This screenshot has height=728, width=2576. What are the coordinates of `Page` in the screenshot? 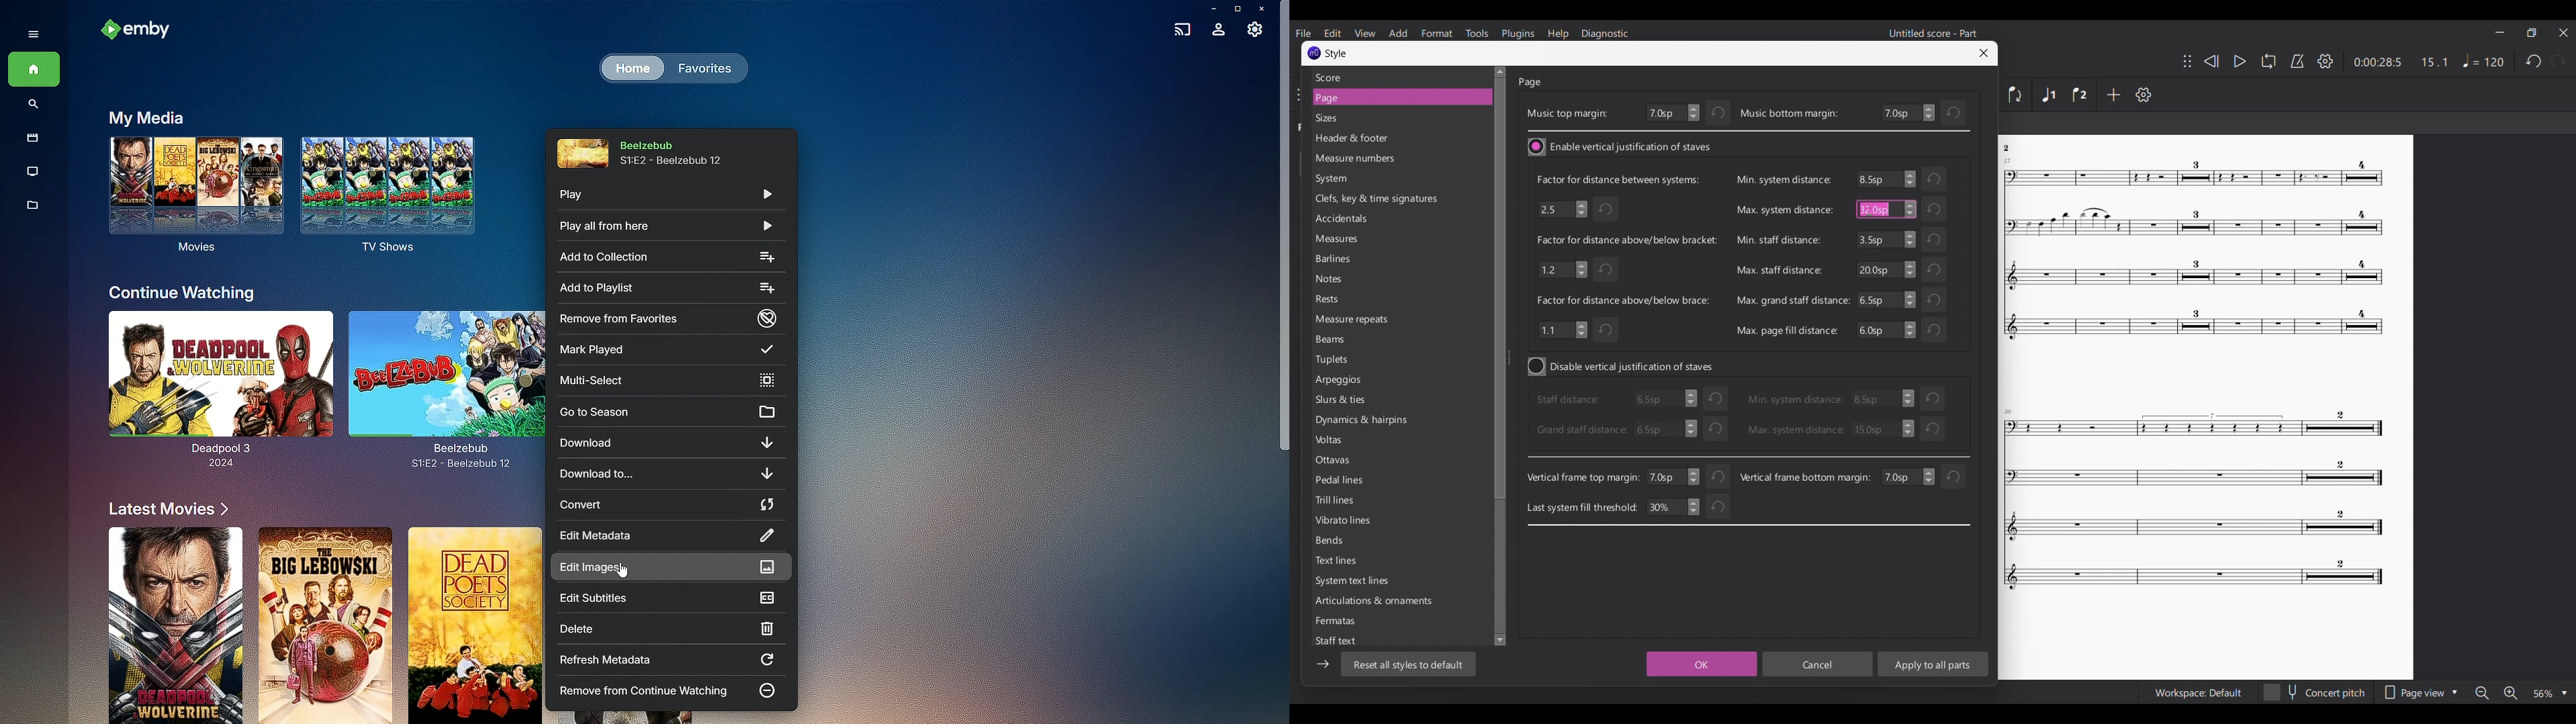 It's located at (1393, 98).